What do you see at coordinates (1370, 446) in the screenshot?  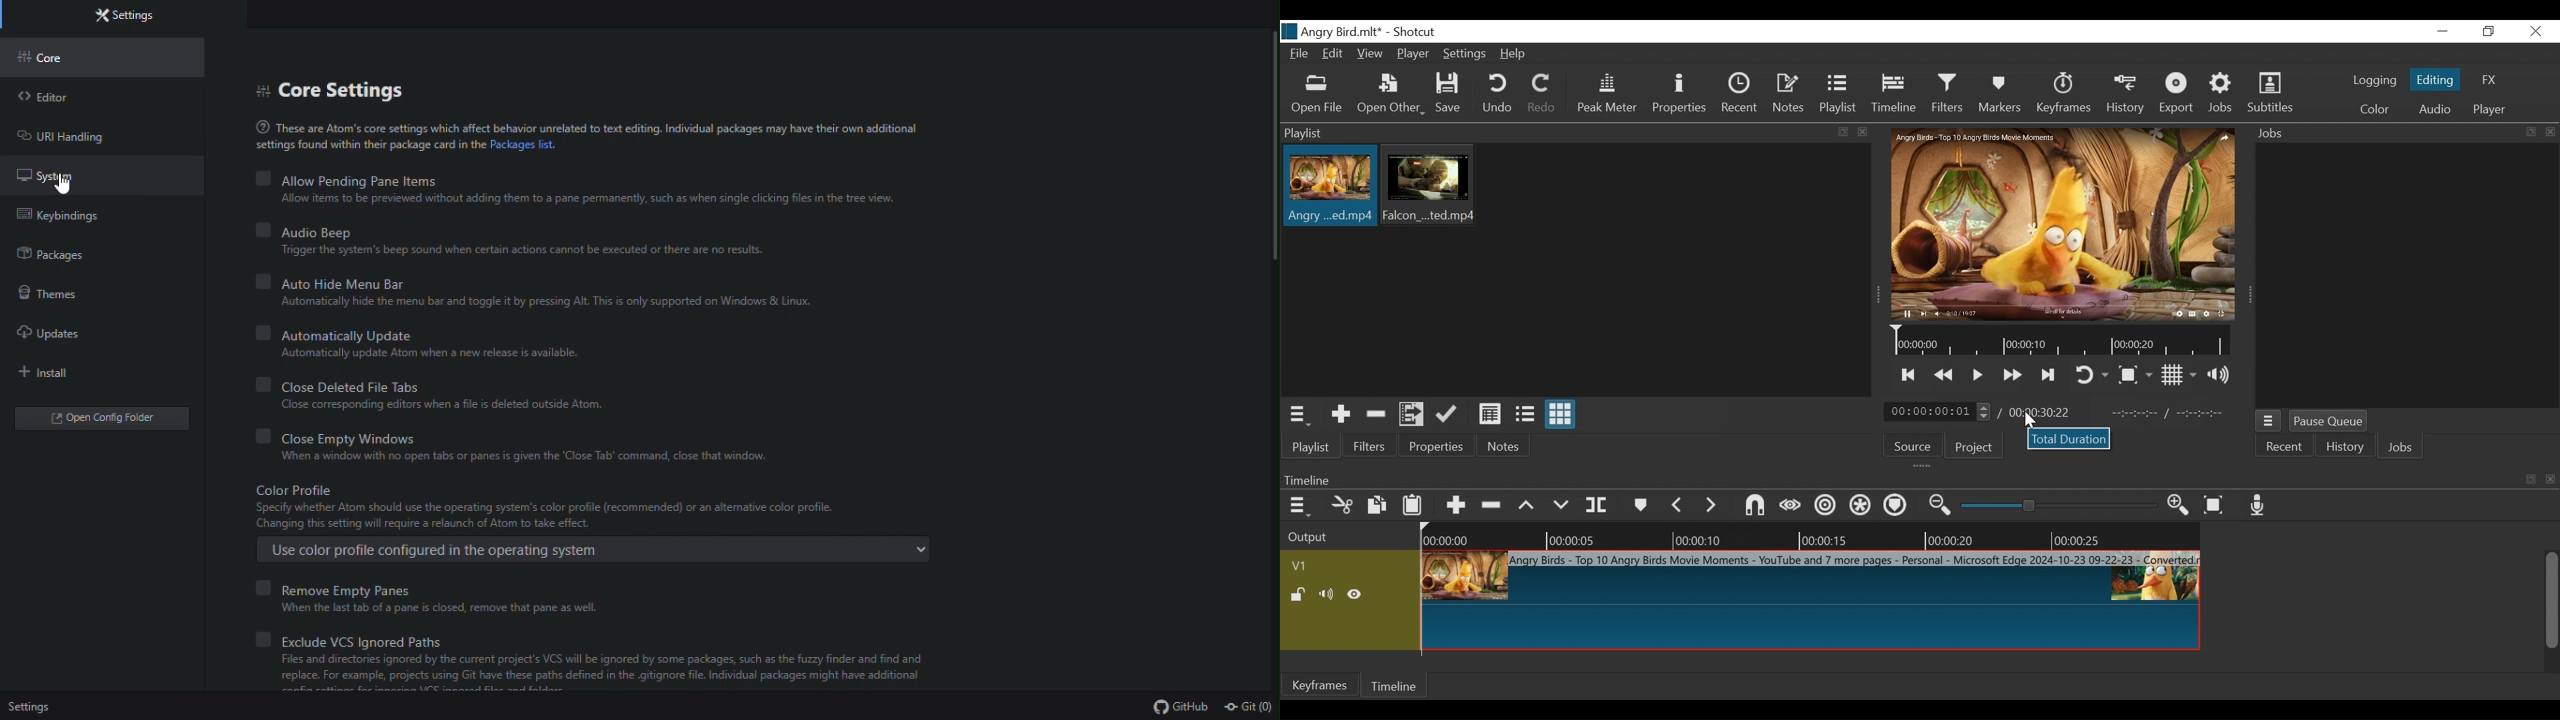 I see `Filters` at bounding box center [1370, 446].